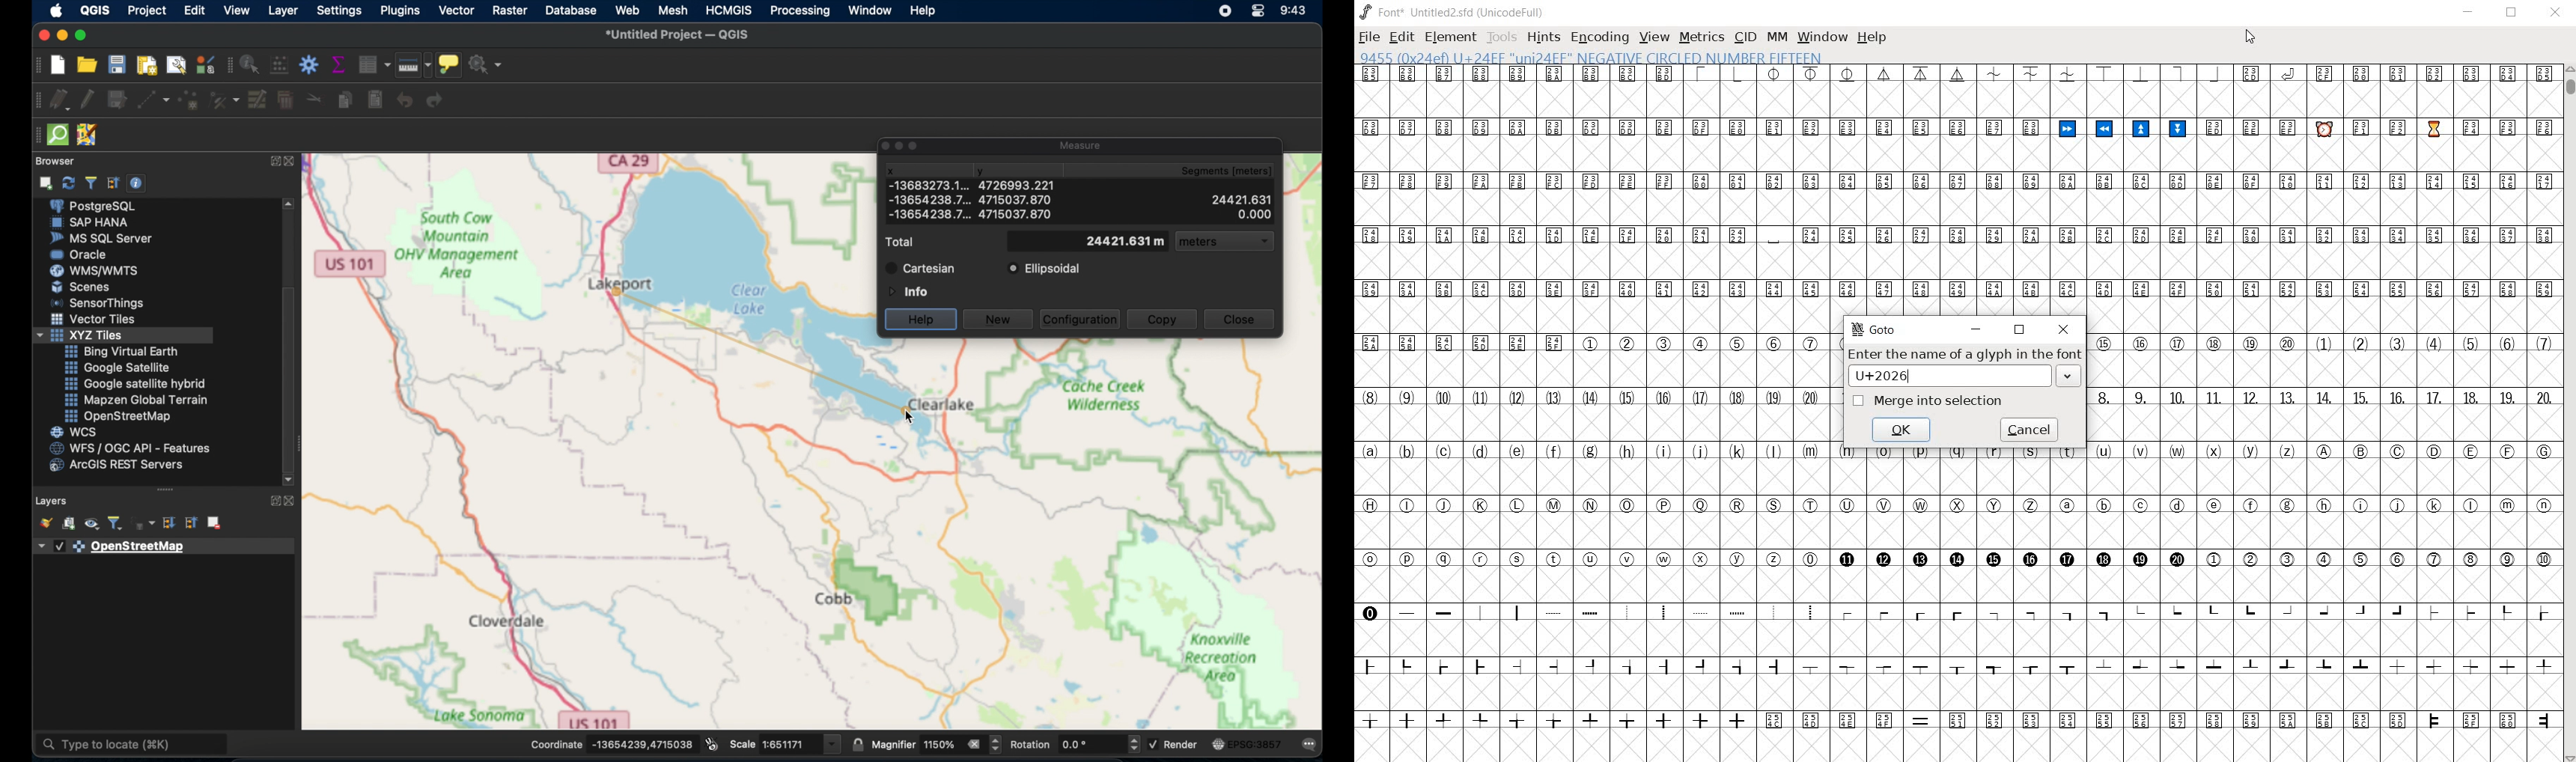  What do you see at coordinates (1255, 215) in the screenshot?
I see `0.000` at bounding box center [1255, 215].